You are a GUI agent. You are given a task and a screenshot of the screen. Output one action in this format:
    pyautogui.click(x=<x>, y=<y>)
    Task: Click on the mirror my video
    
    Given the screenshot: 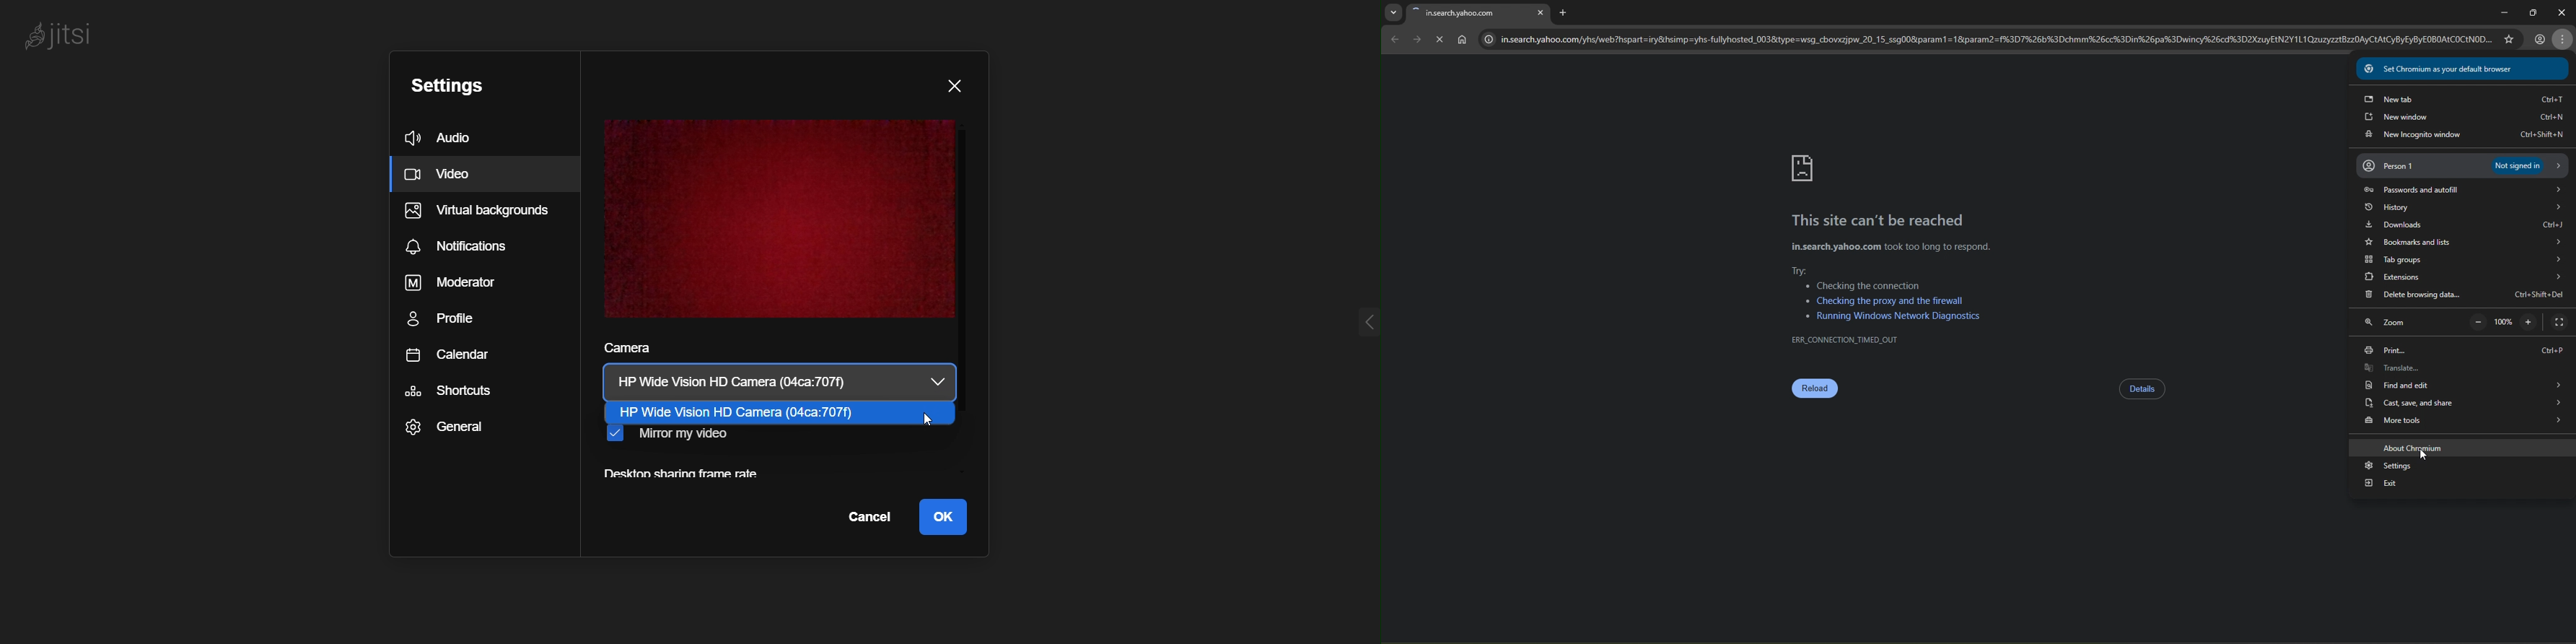 What is the action you would take?
    pyautogui.click(x=670, y=438)
    